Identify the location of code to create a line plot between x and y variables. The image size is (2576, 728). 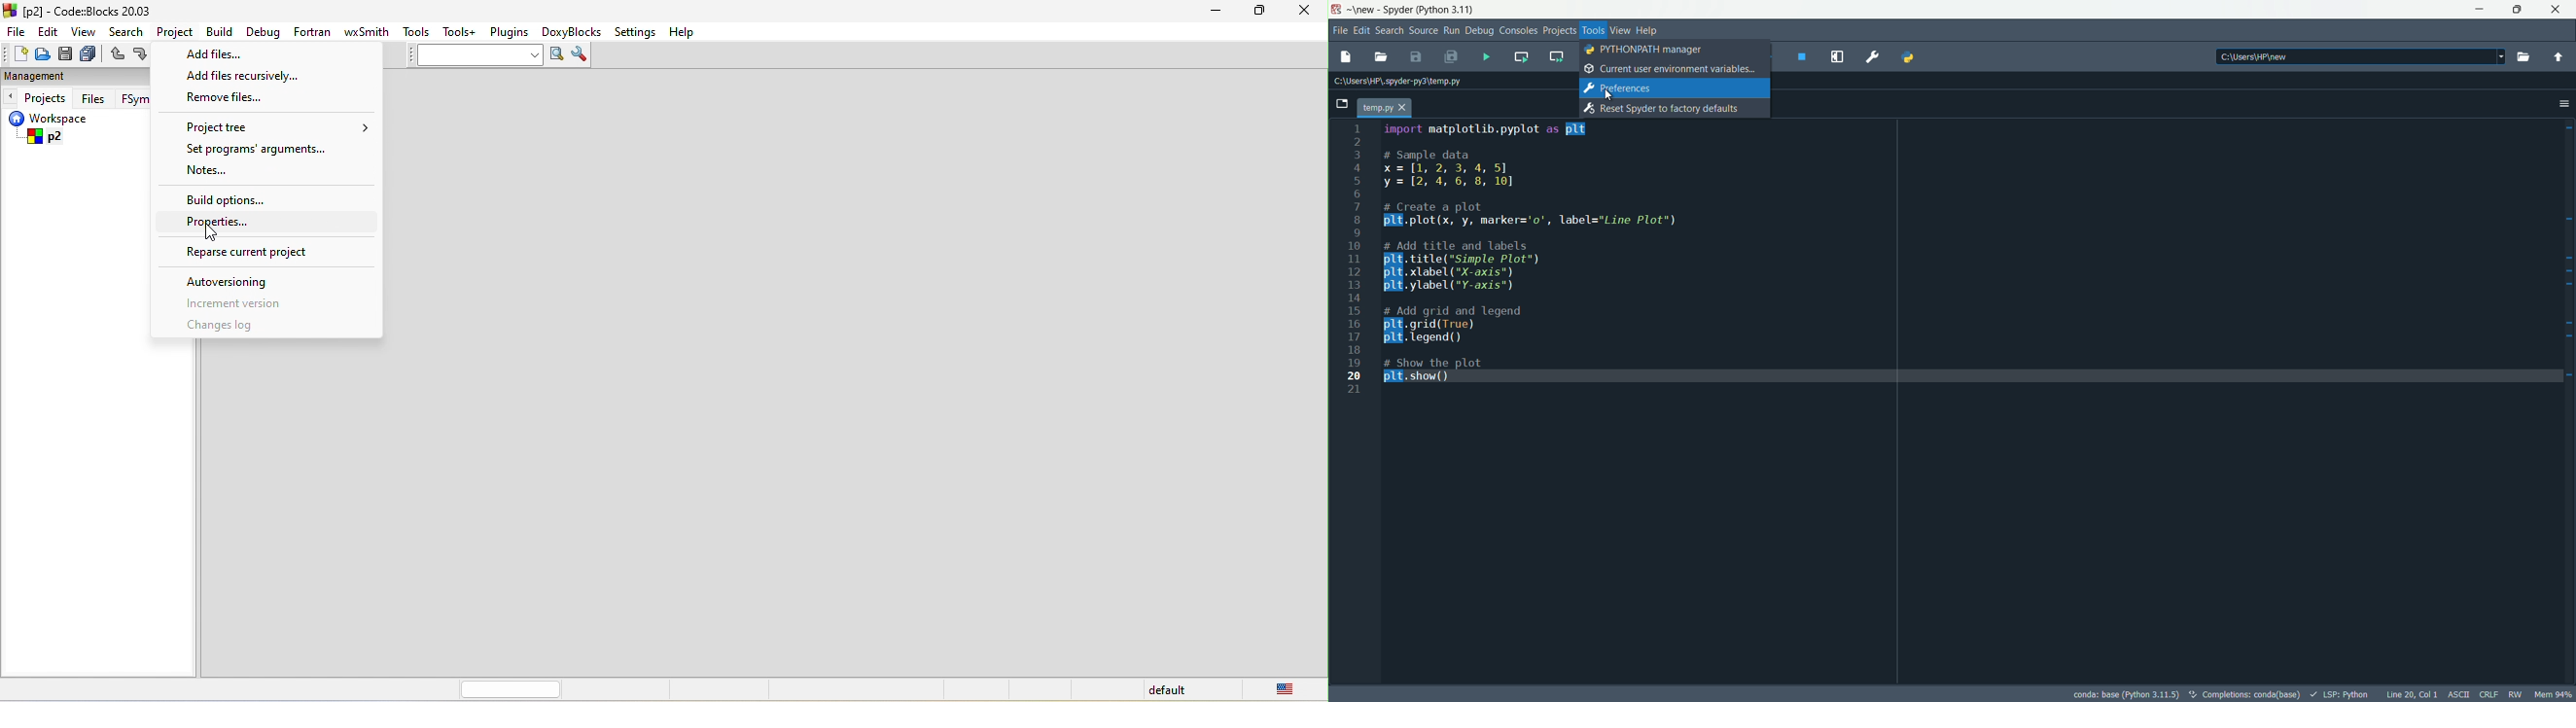
(1541, 257).